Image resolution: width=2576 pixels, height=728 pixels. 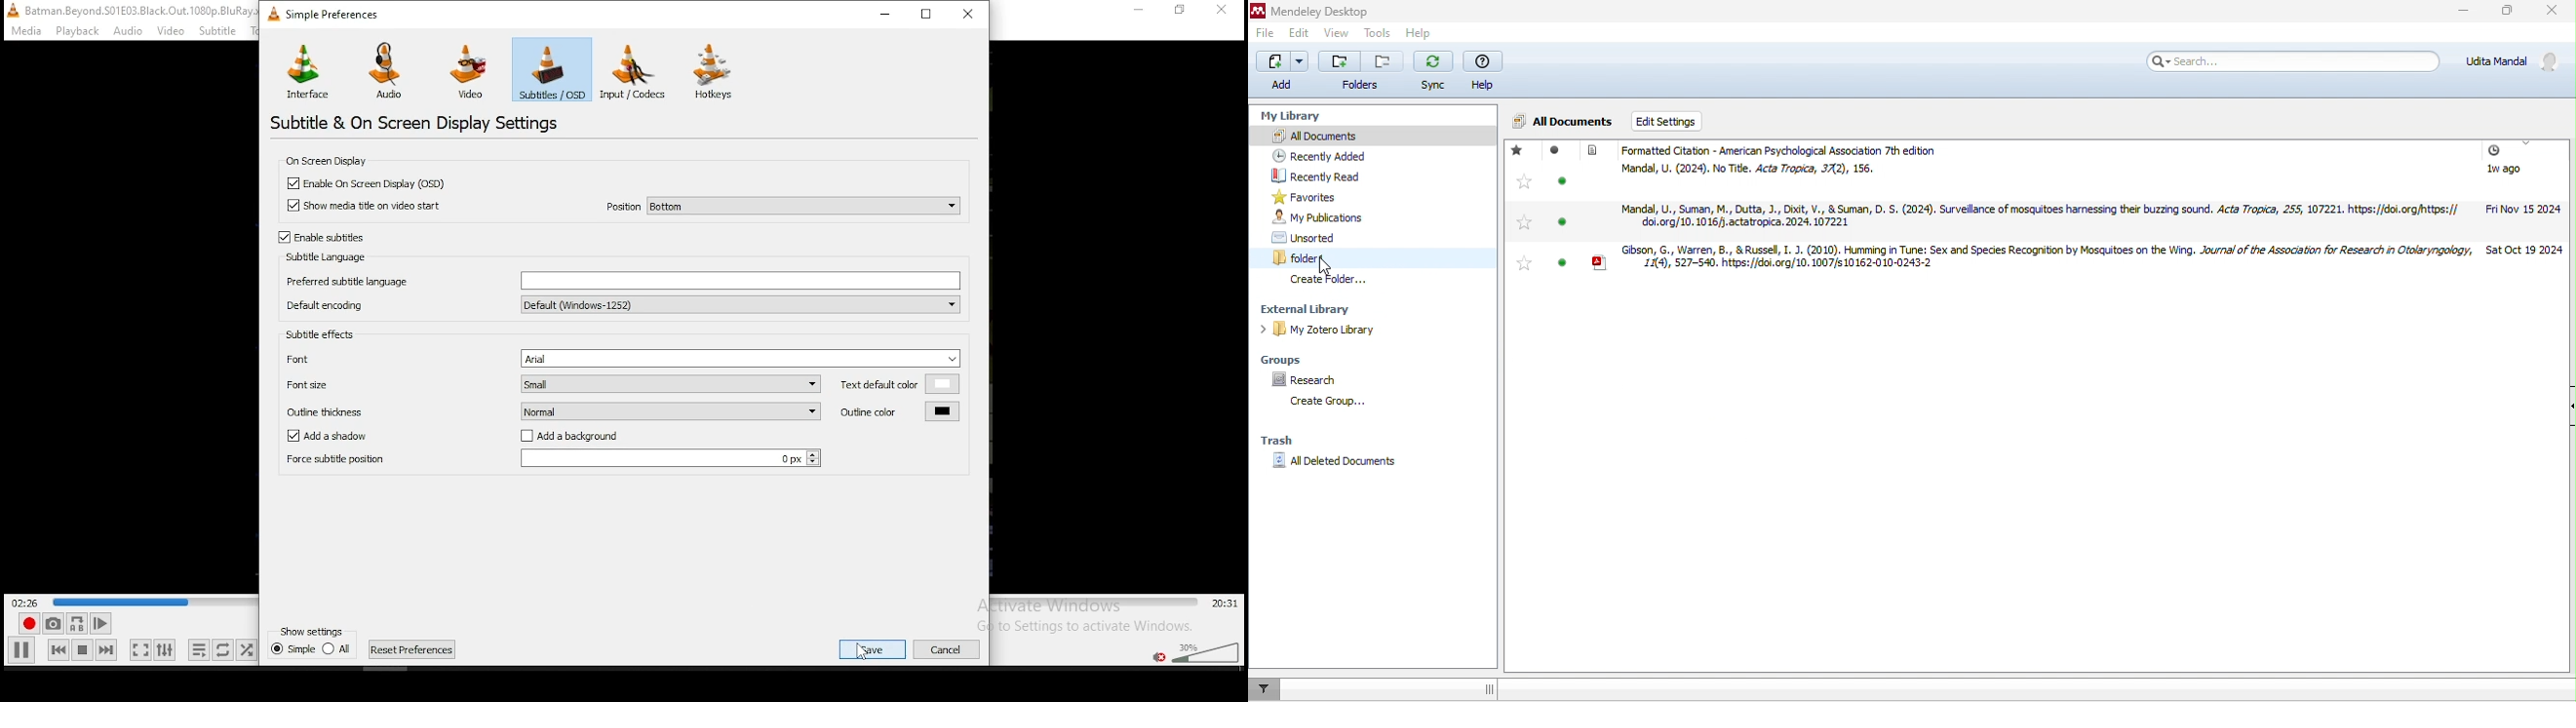 What do you see at coordinates (327, 13) in the screenshot?
I see `simple settings` at bounding box center [327, 13].